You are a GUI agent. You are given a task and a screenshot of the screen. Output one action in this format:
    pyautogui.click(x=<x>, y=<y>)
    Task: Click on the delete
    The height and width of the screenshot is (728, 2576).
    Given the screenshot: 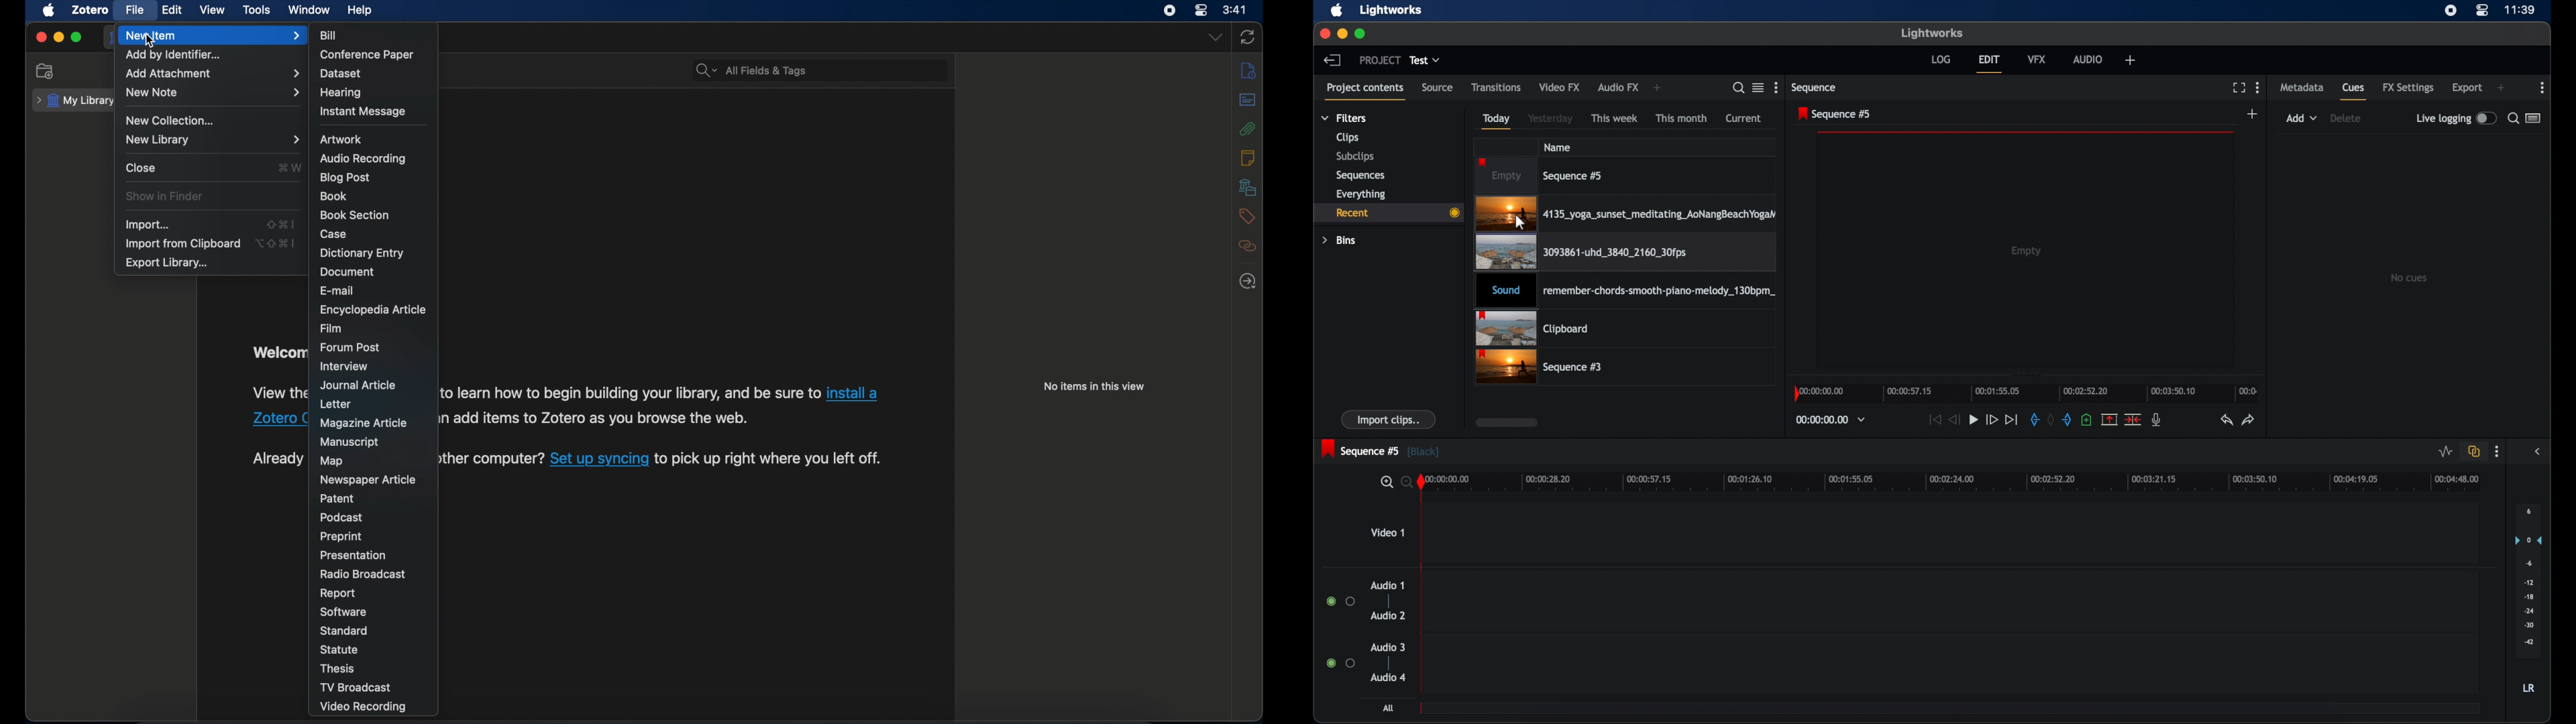 What is the action you would take?
    pyautogui.click(x=2345, y=118)
    